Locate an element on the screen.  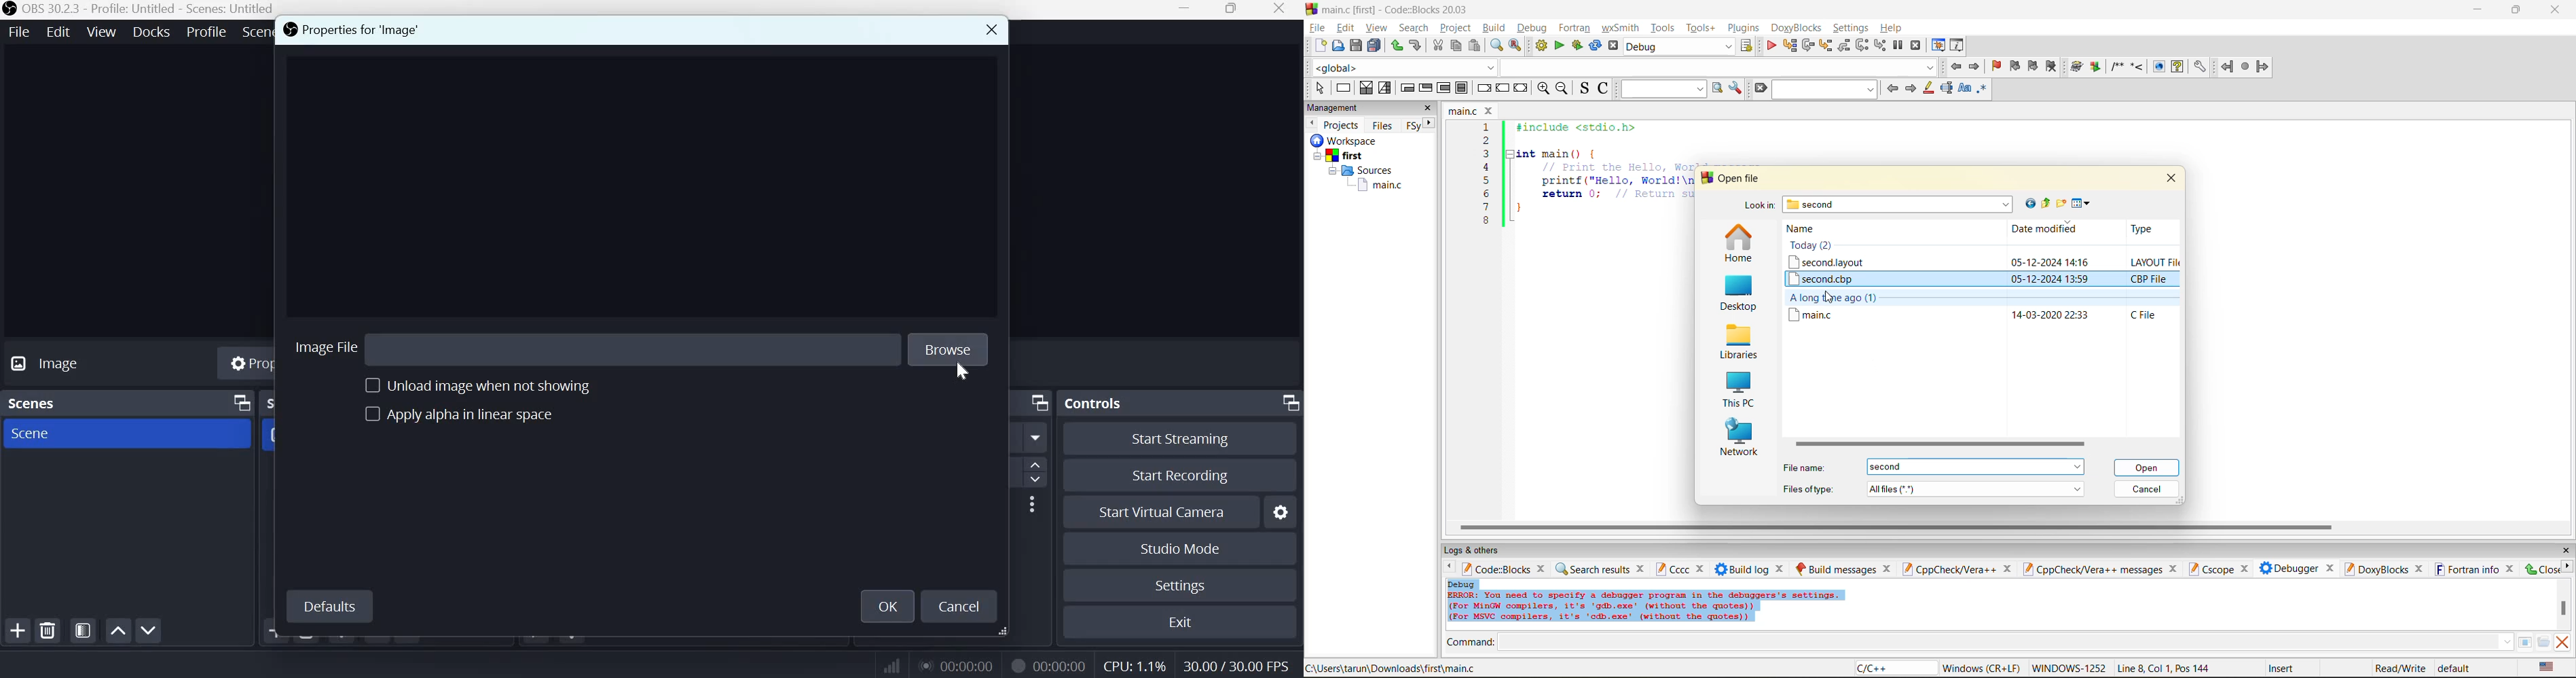
CPU: 1.1% is located at coordinates (1133, 663).